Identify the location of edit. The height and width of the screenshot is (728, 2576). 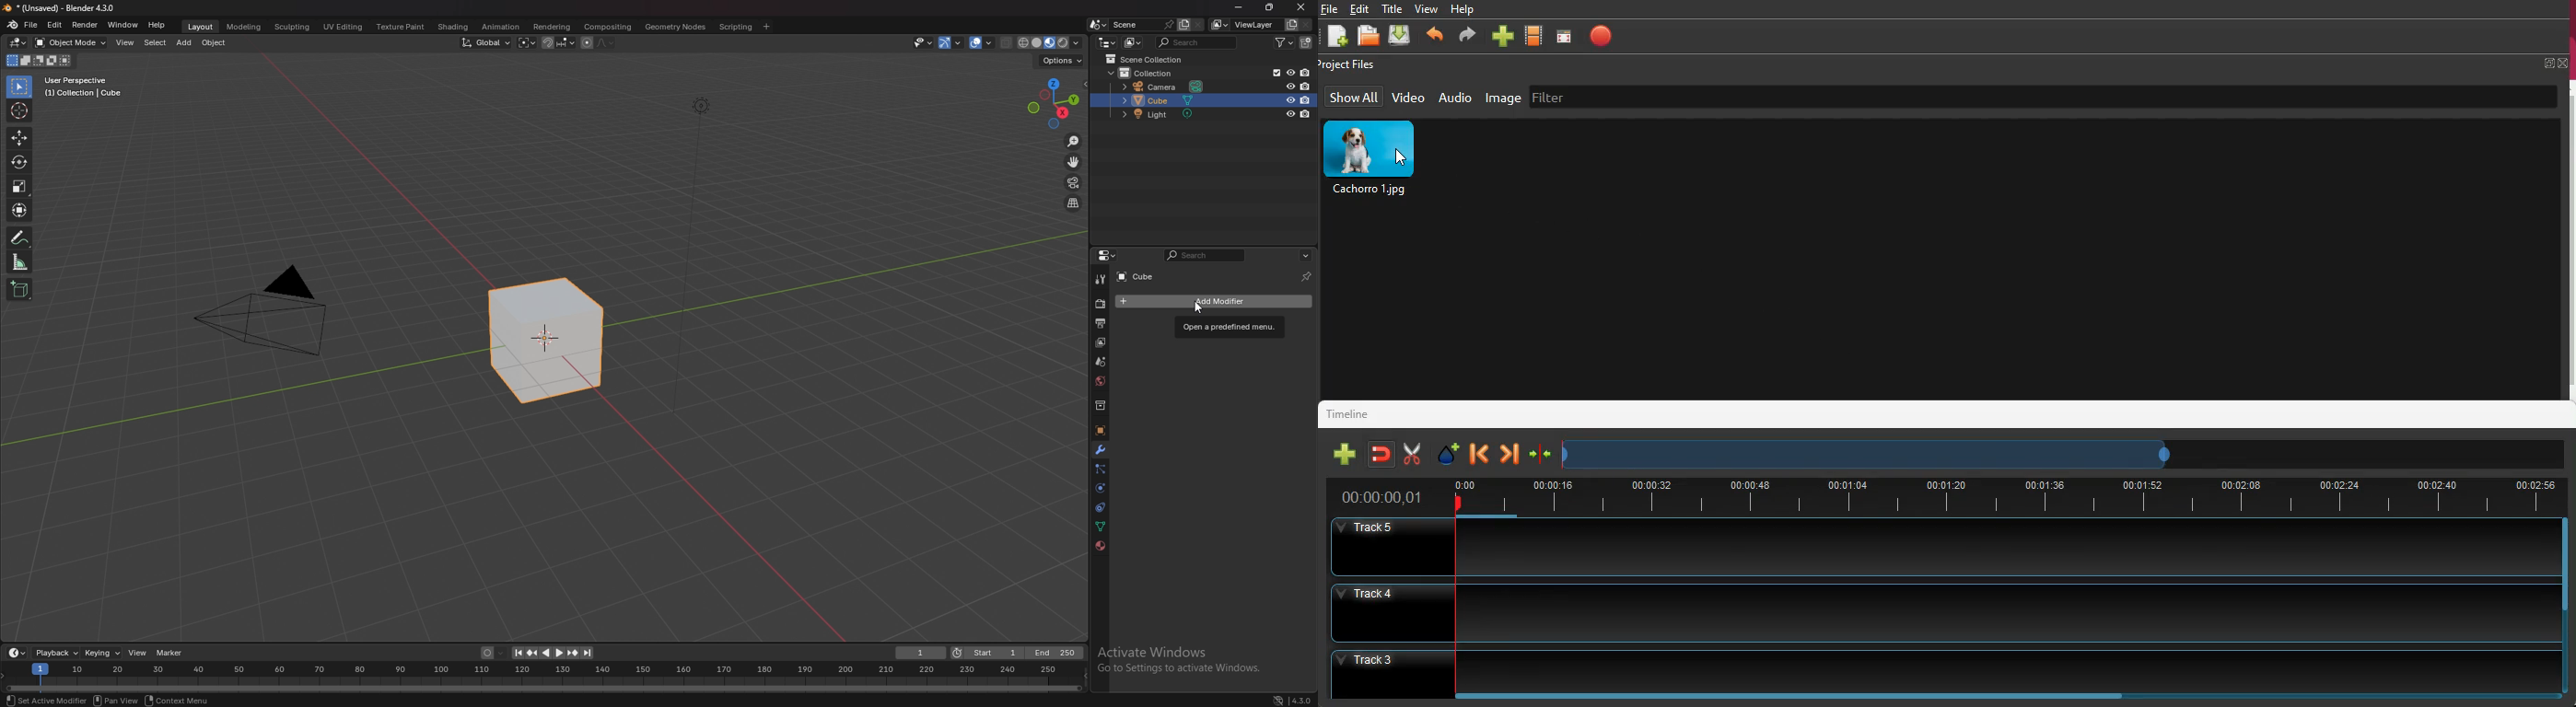
(55, 25).